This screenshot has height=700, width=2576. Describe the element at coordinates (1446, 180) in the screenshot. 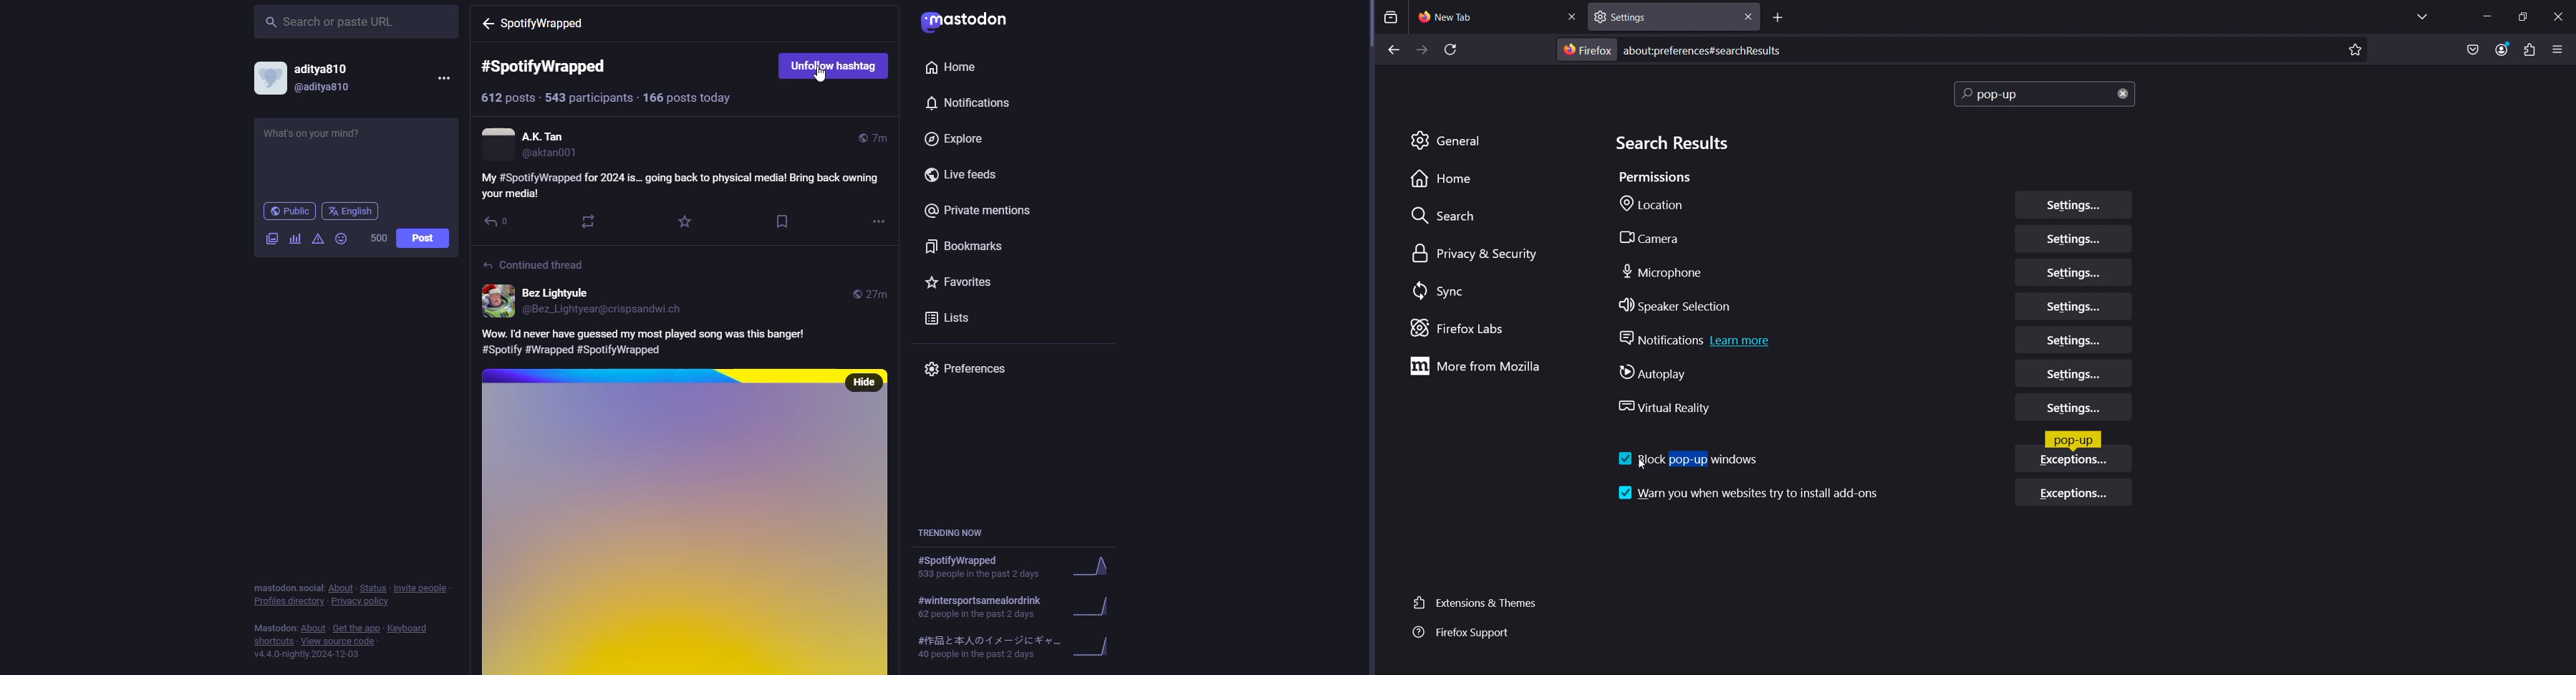

I see `Home` at that location.